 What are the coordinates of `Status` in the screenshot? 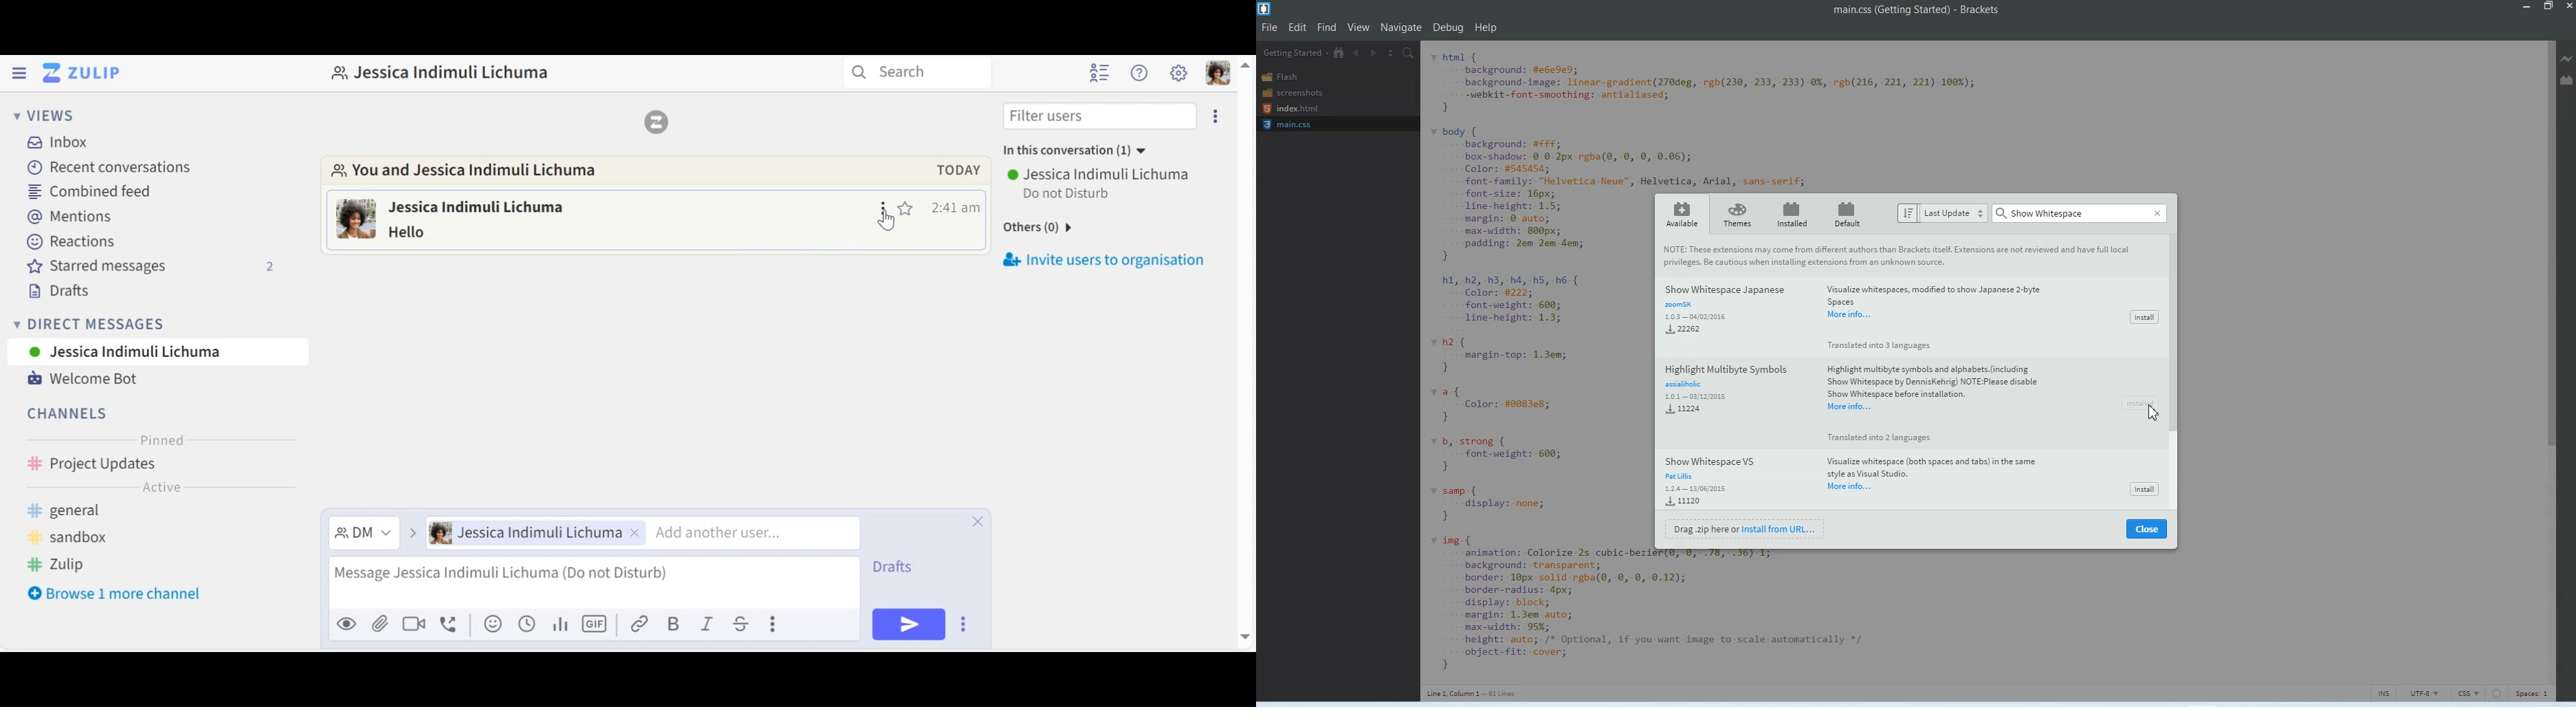 It's located at (1069, 194).